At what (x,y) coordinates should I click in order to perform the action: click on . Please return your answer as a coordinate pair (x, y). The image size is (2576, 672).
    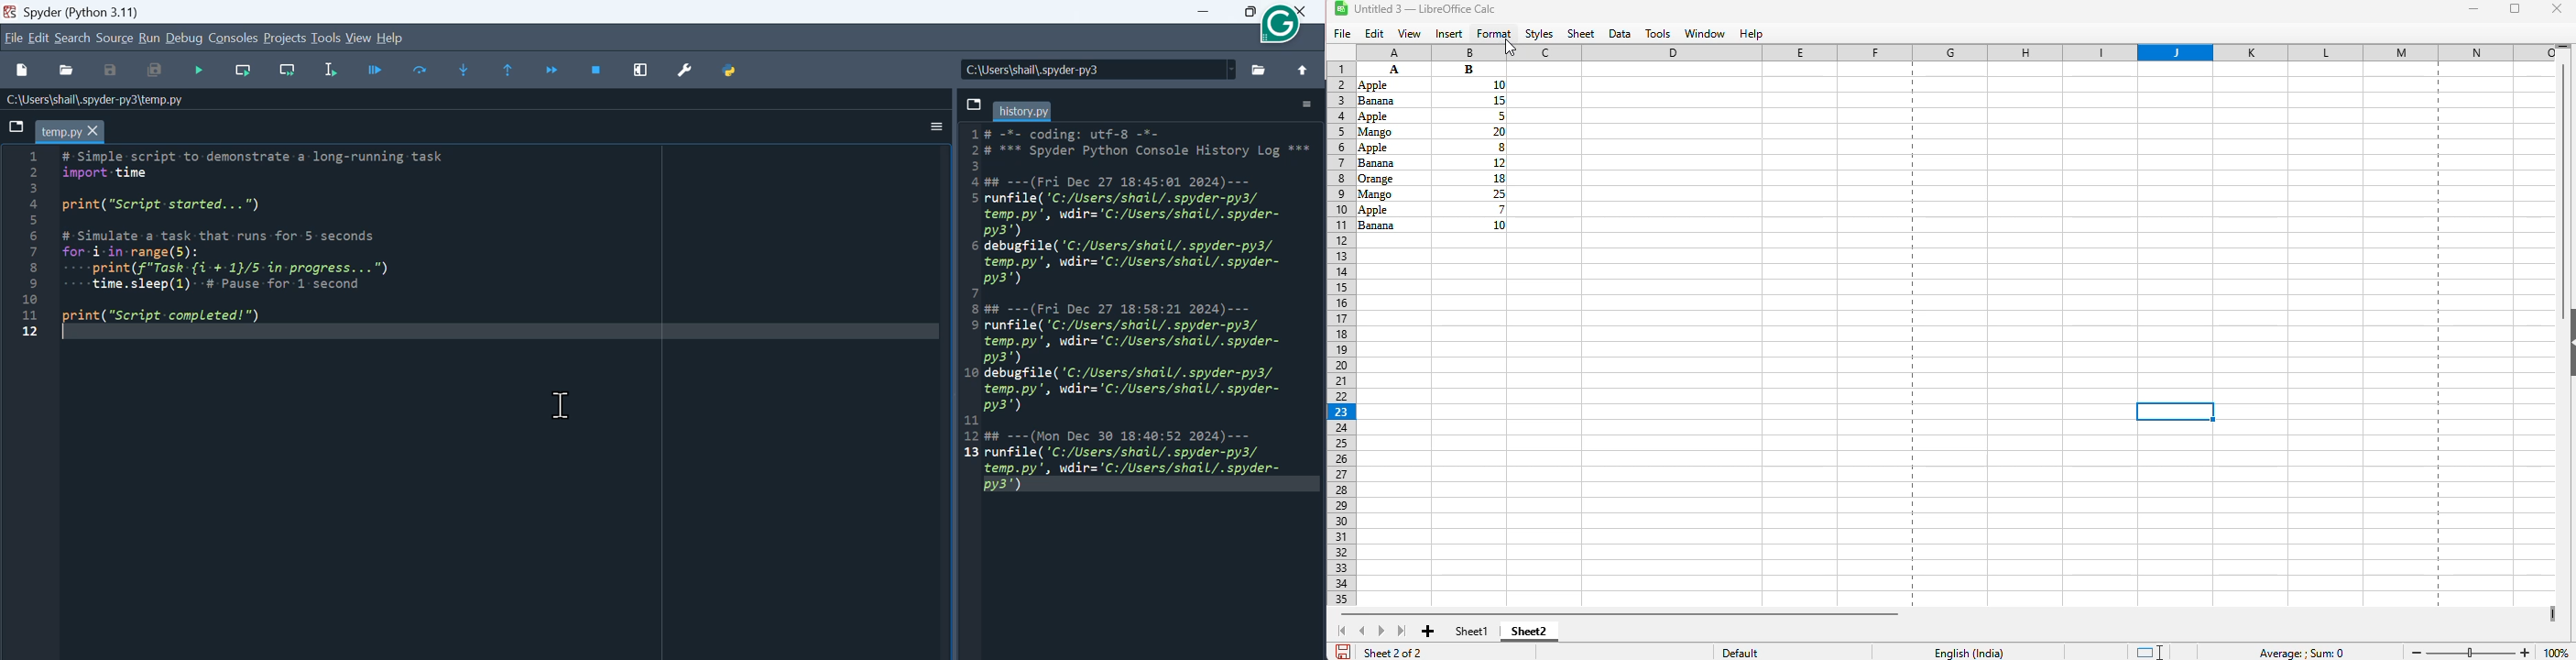
    Looking at the image, I should click on (1469, 161).